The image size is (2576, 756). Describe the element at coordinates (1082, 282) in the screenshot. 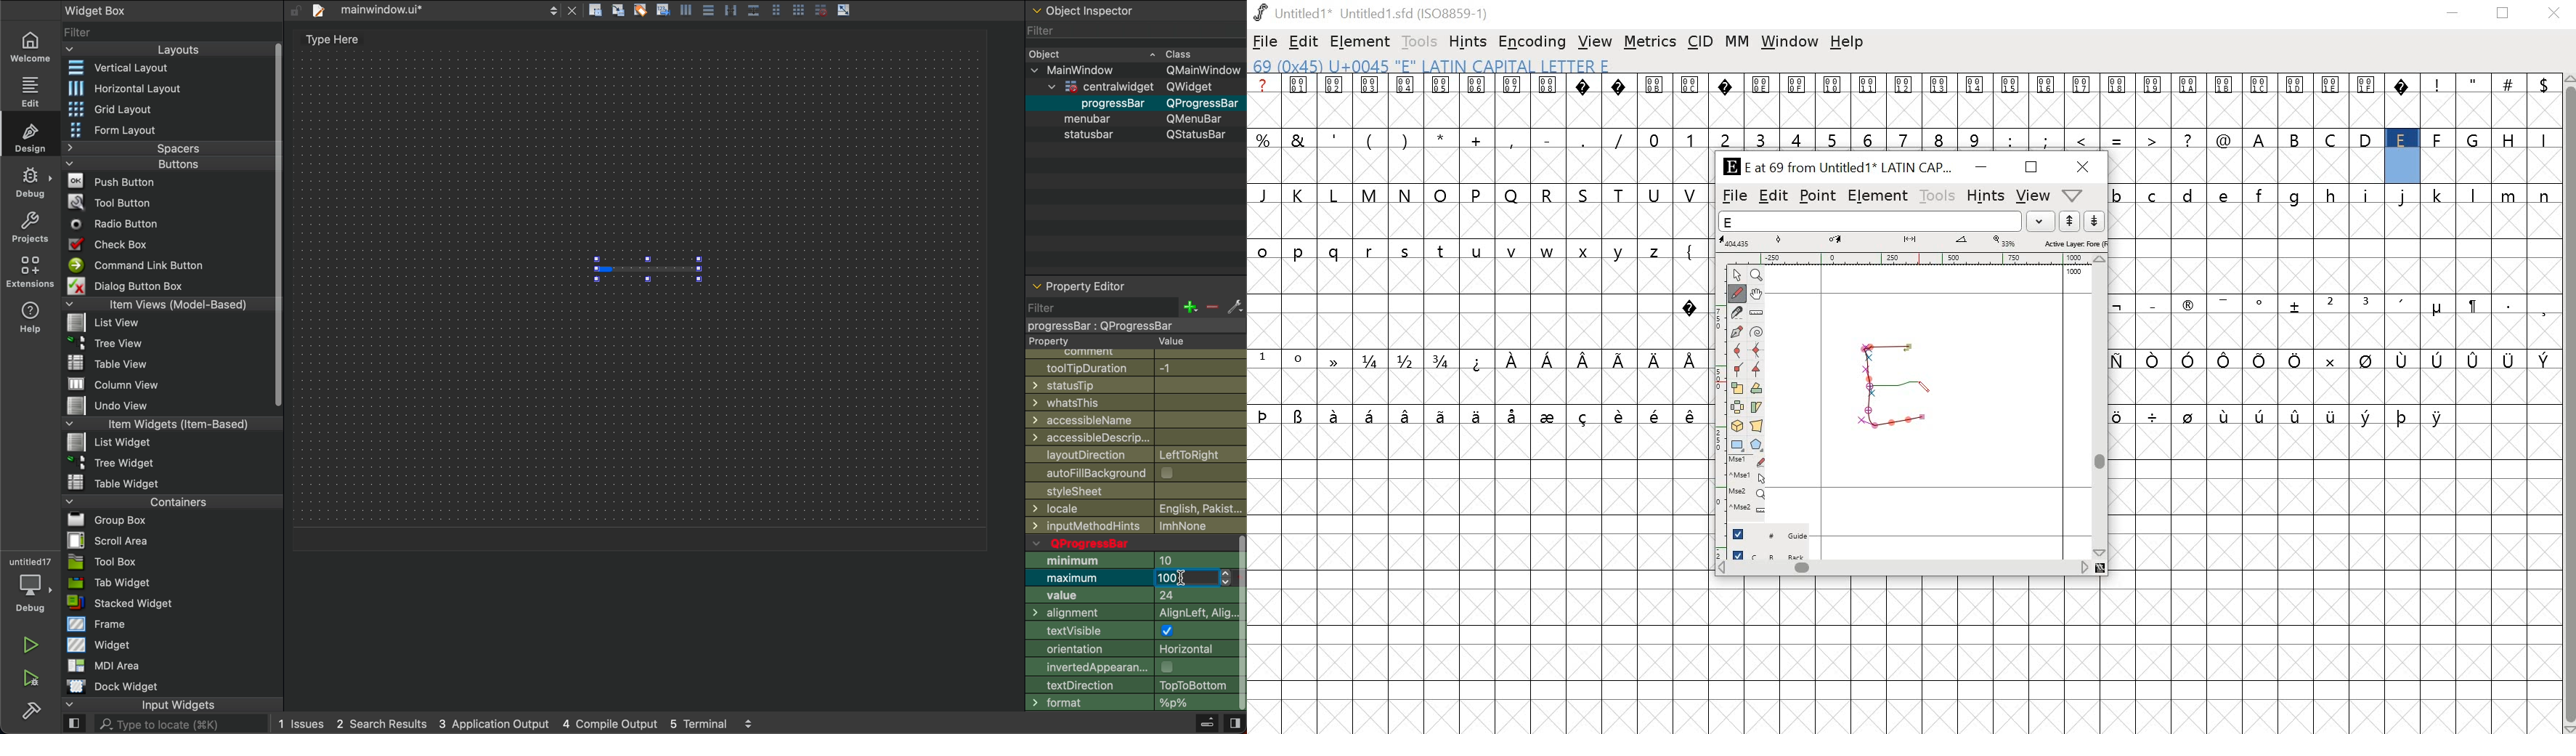

I see `property editor` at that location.